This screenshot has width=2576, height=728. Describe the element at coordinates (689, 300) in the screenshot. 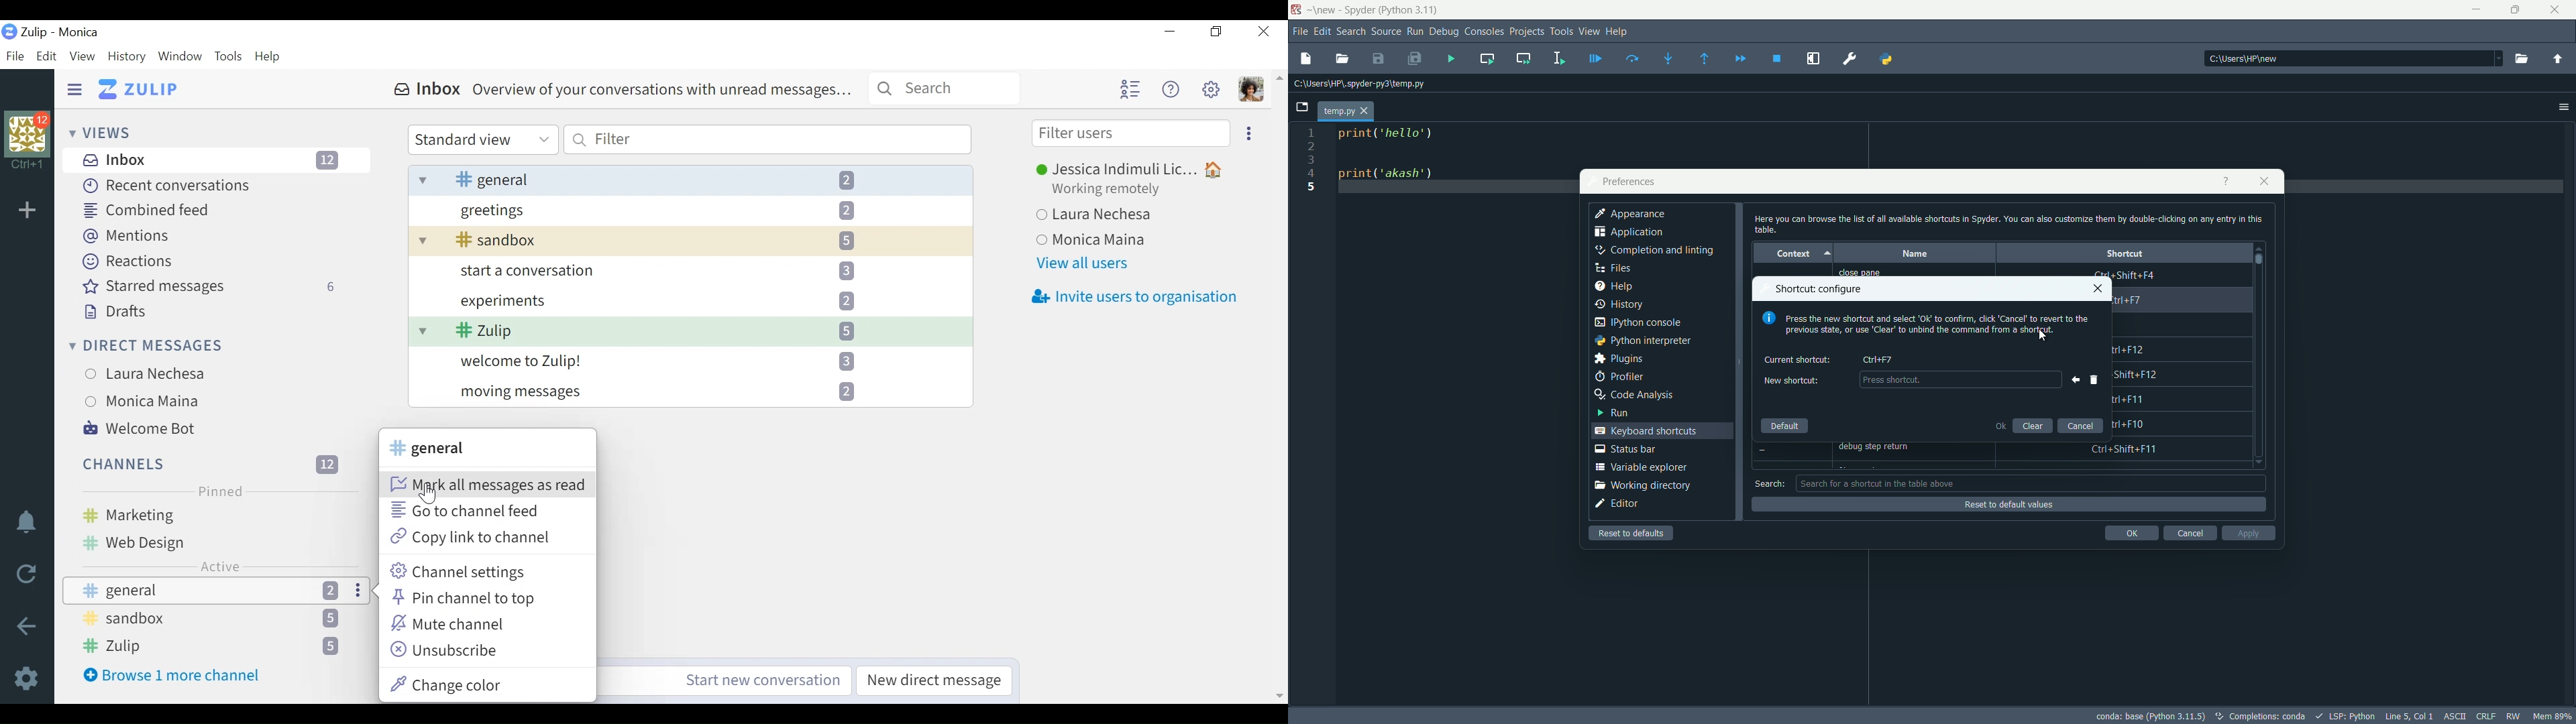

I see `experiments 2` at that location.